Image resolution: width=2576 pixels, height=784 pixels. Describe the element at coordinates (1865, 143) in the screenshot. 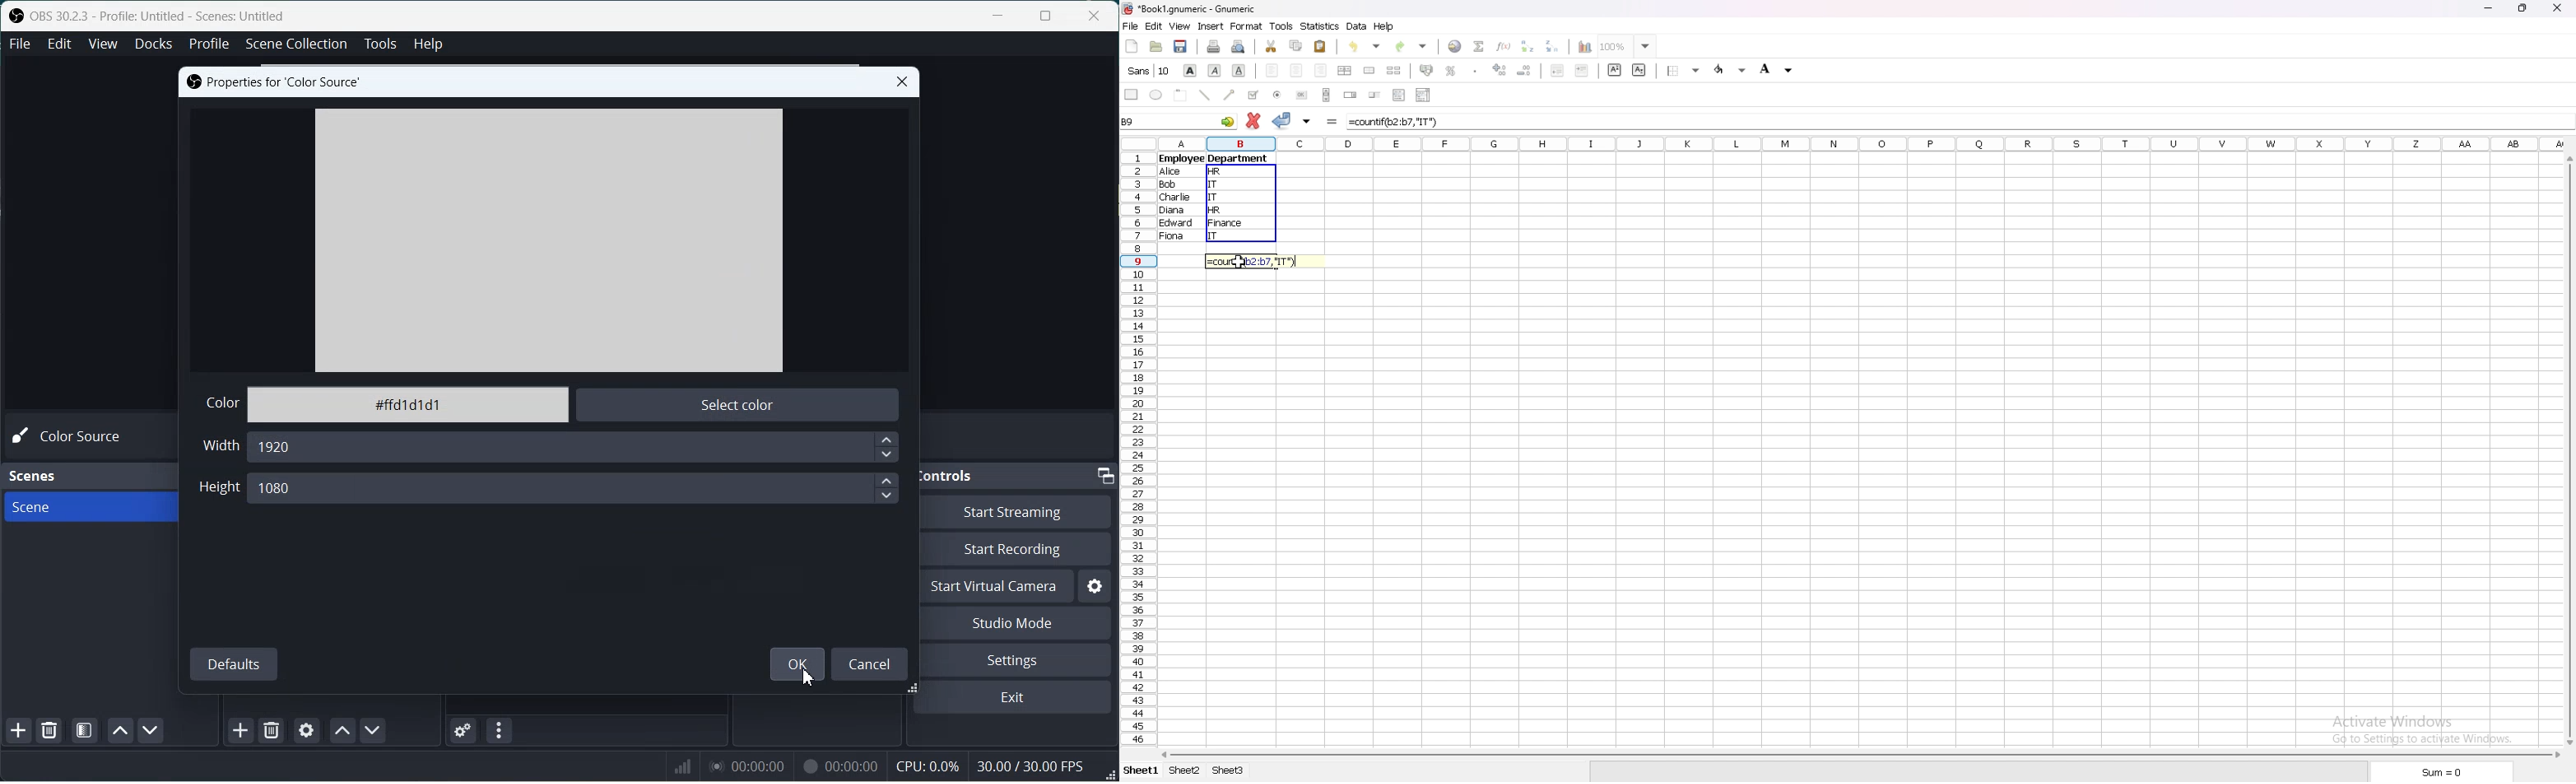

I see `columns` at that location.